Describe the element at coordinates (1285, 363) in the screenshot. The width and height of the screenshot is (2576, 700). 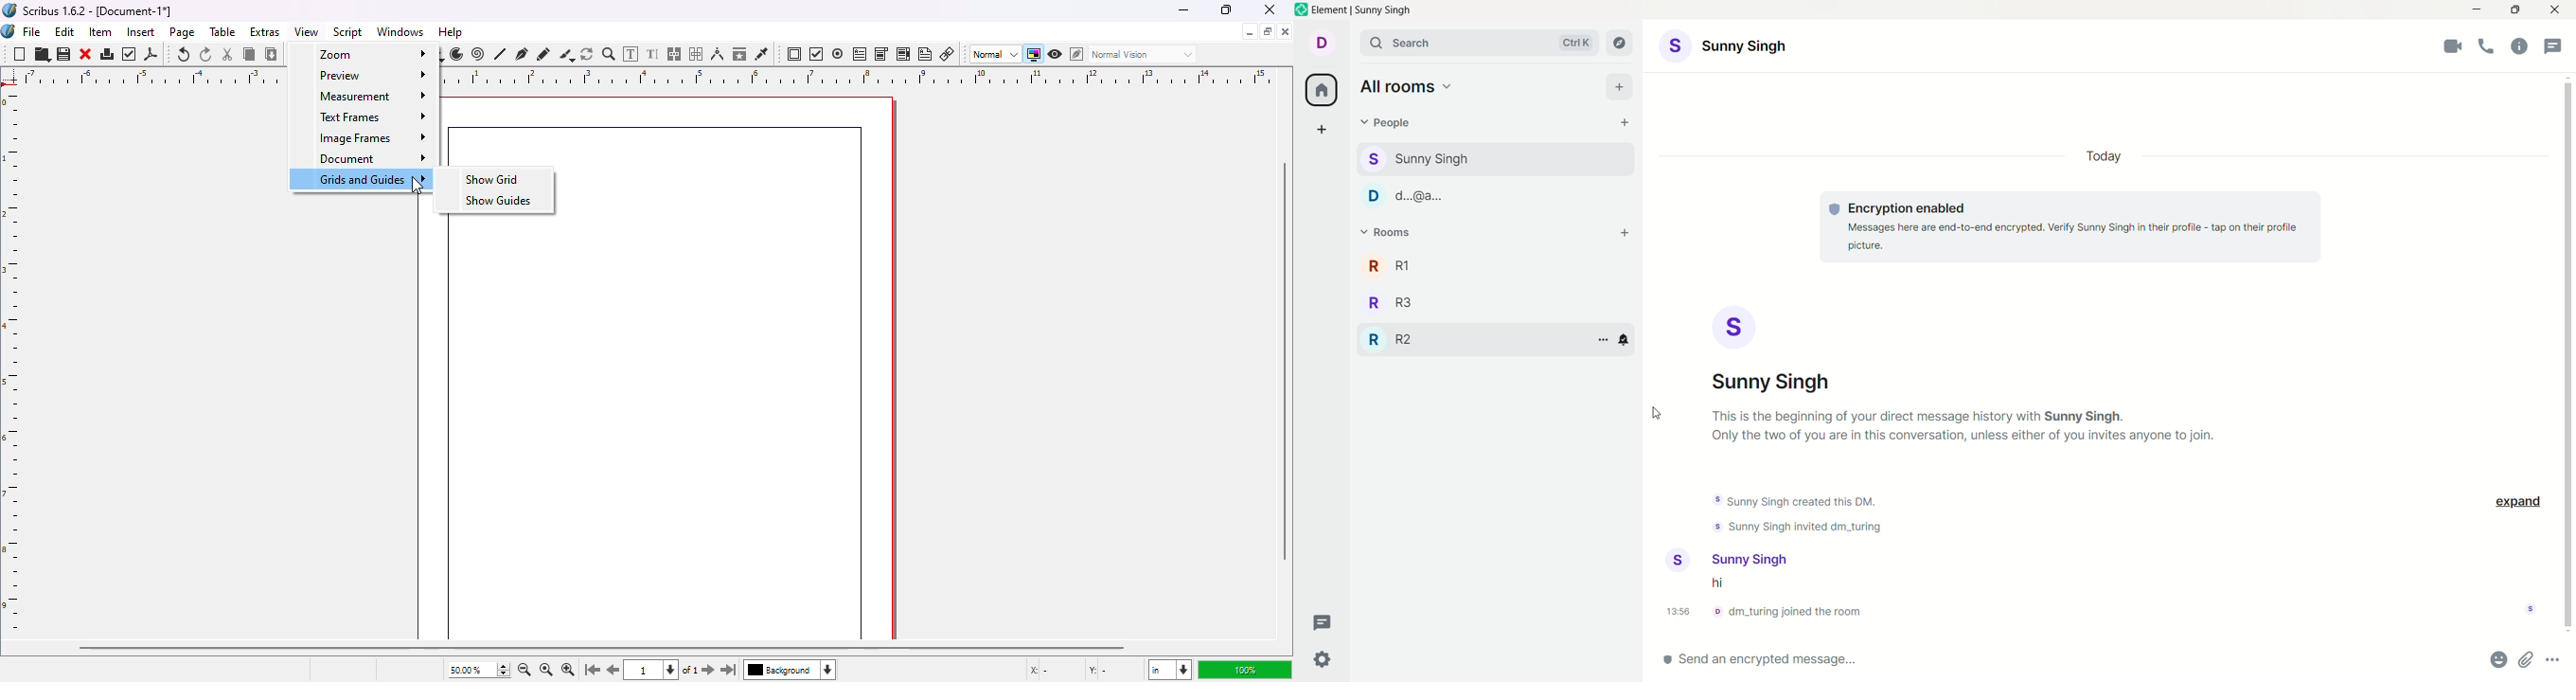
I see `vertical scroll bar` at that location.